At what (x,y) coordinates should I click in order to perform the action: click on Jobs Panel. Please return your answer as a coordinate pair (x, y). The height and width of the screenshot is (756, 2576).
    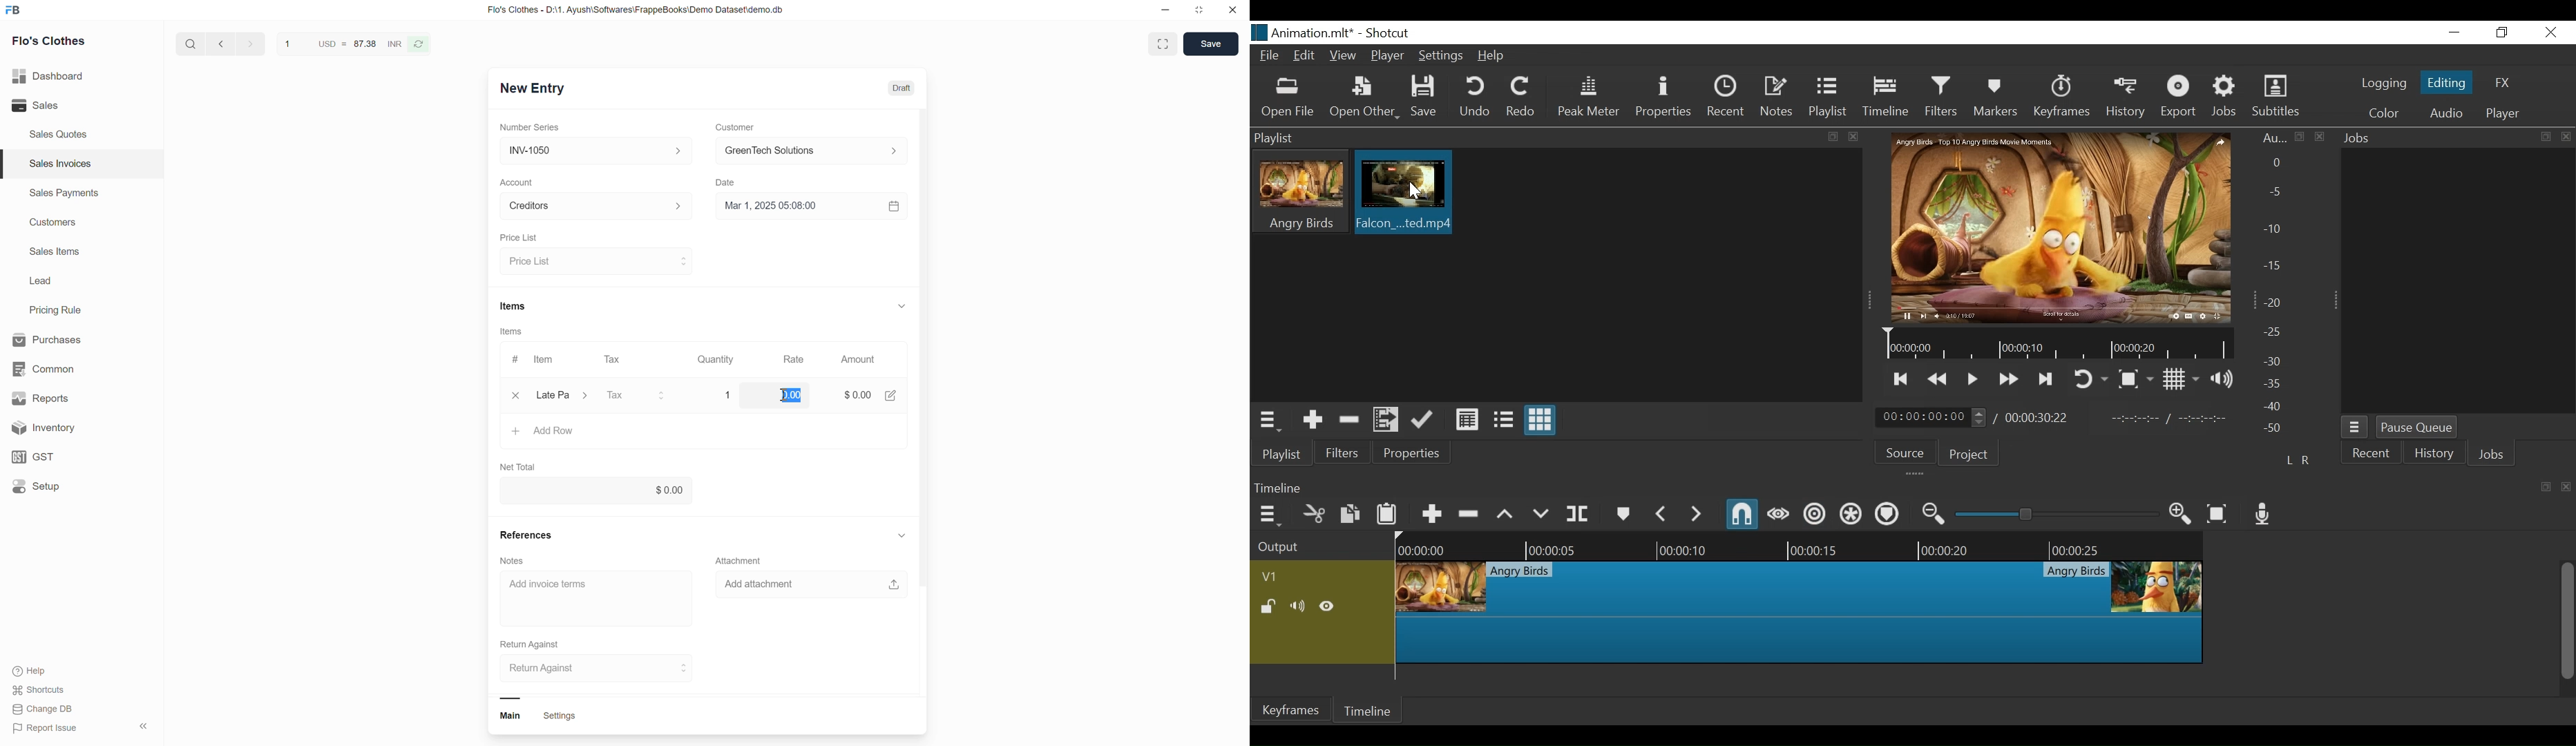
    Looking at the image, I should click on (2459, 283).